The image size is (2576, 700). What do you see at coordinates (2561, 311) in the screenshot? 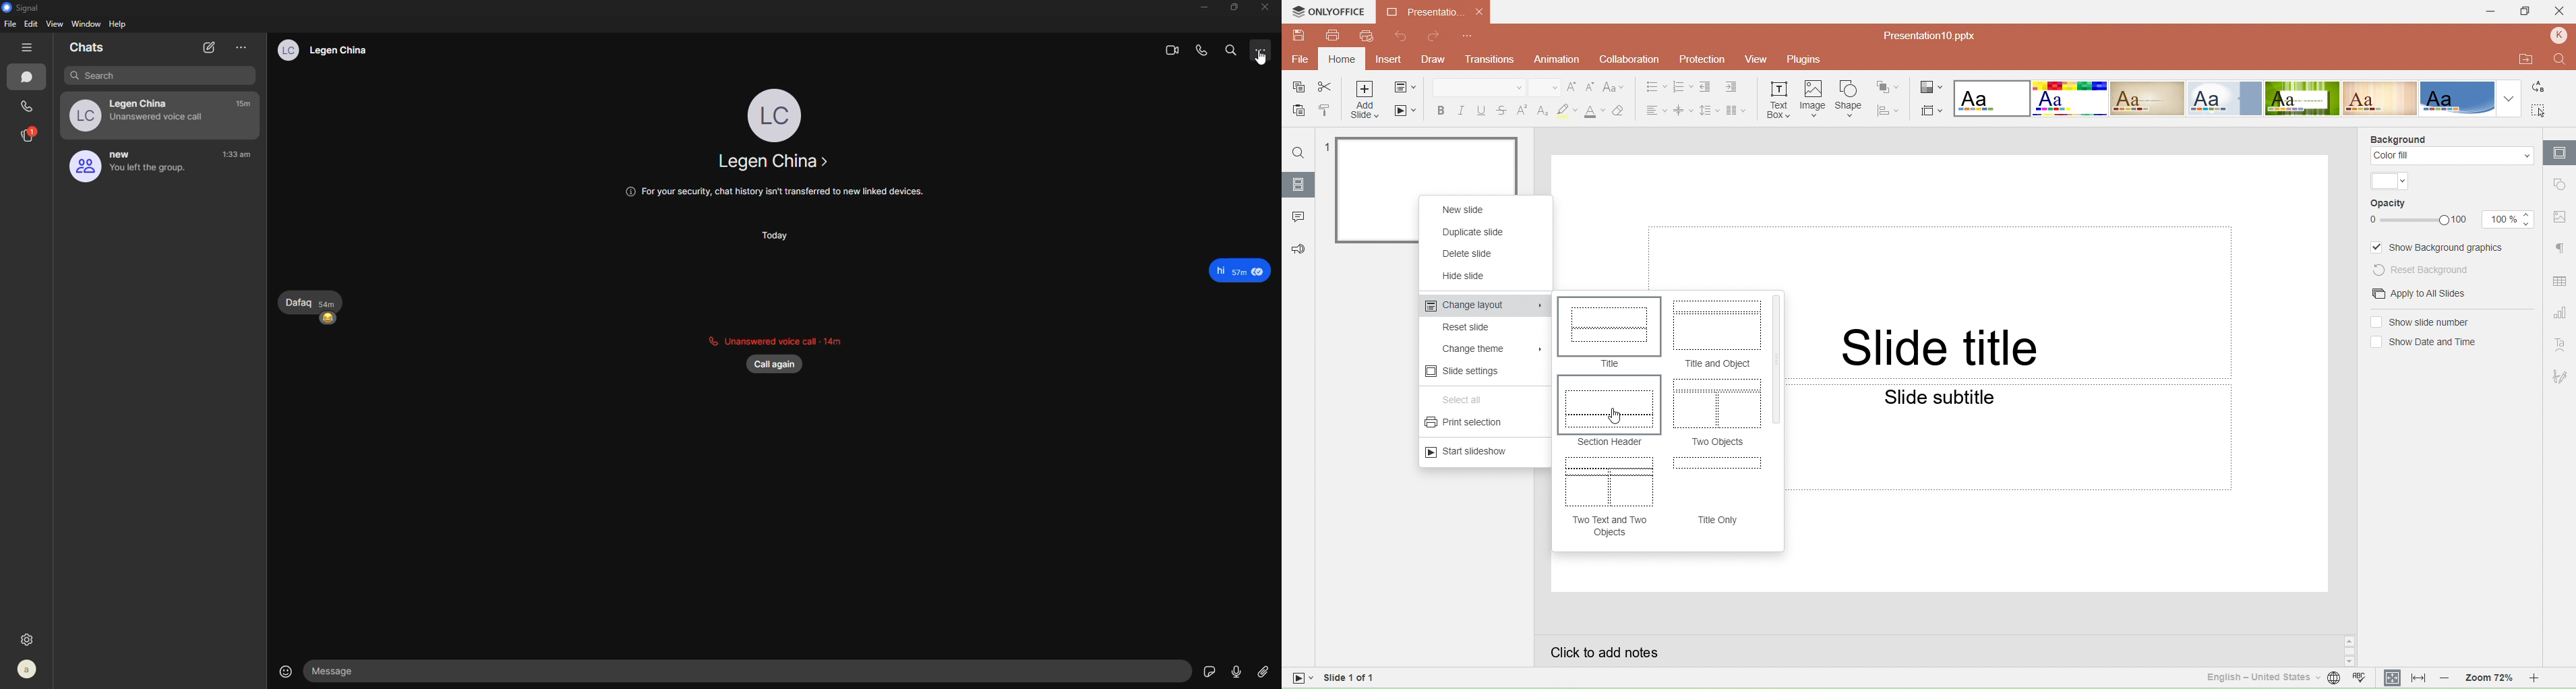
I see `Chart setting` at bounding box center [2561, 311].